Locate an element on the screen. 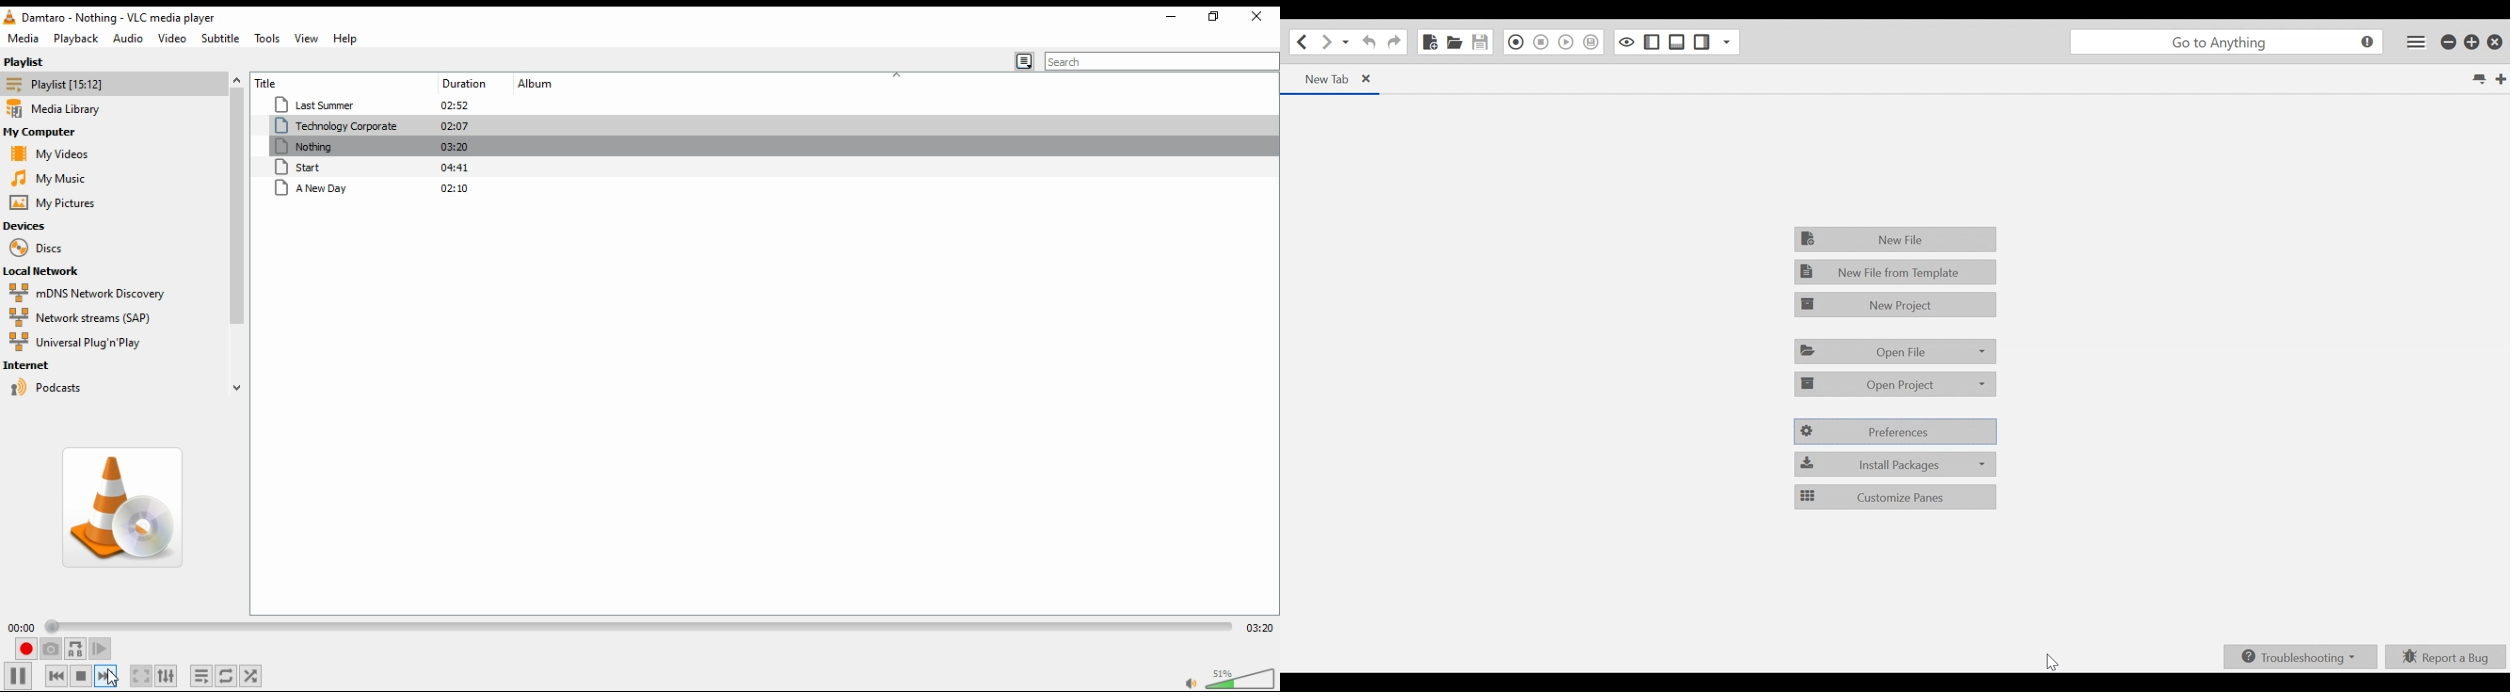 This screenshot has height=700, width=2520. local network is located at coordinates (63, 274).